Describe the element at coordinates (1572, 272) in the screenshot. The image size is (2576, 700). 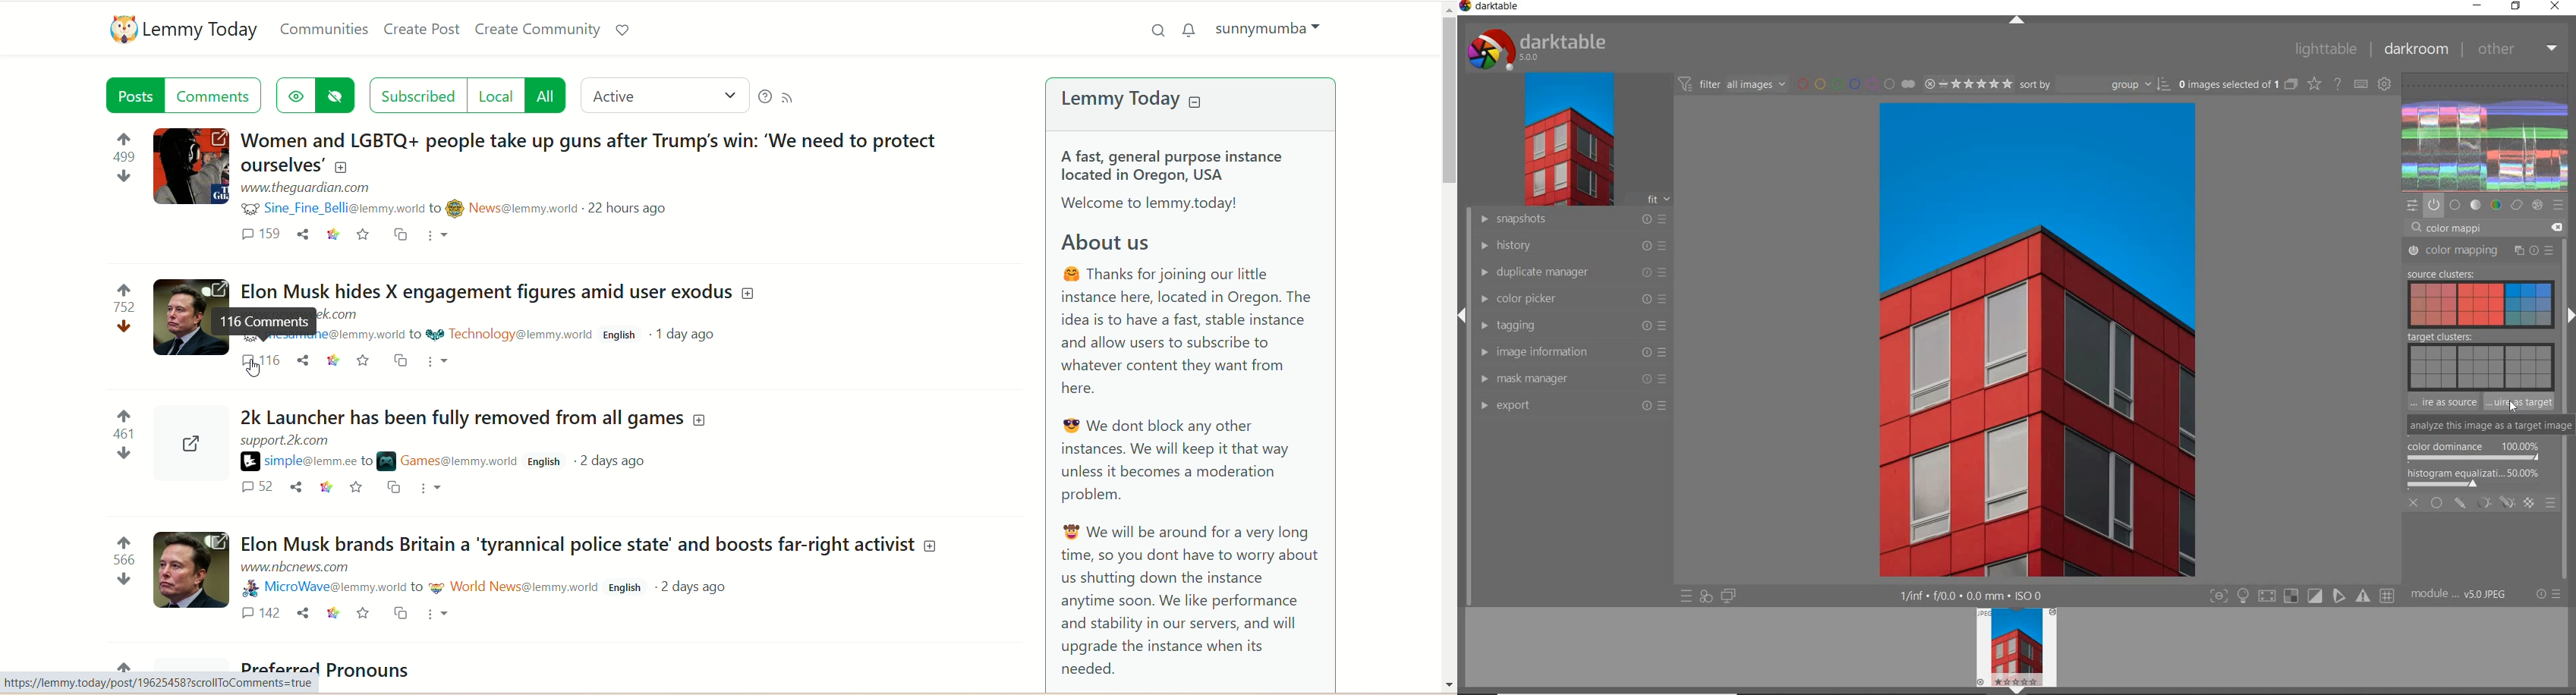
I see `duplicate manager` at that location.